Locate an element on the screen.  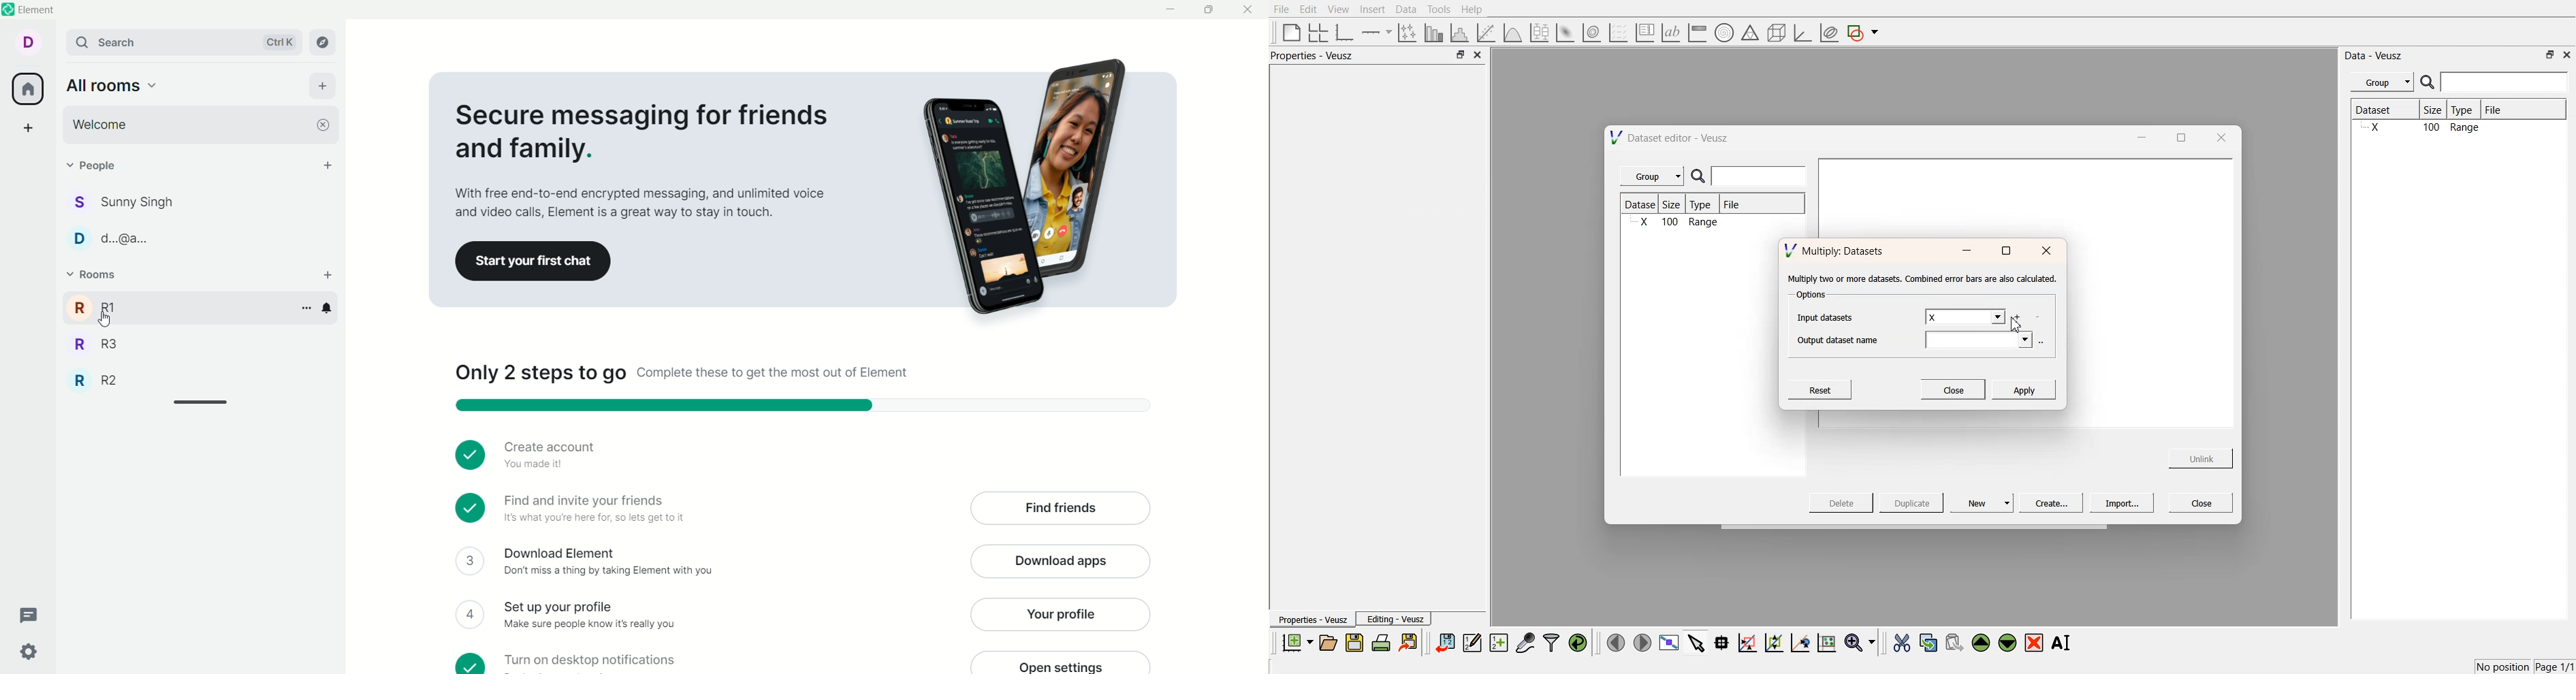
Close. is located at coordinates (1954, 389).